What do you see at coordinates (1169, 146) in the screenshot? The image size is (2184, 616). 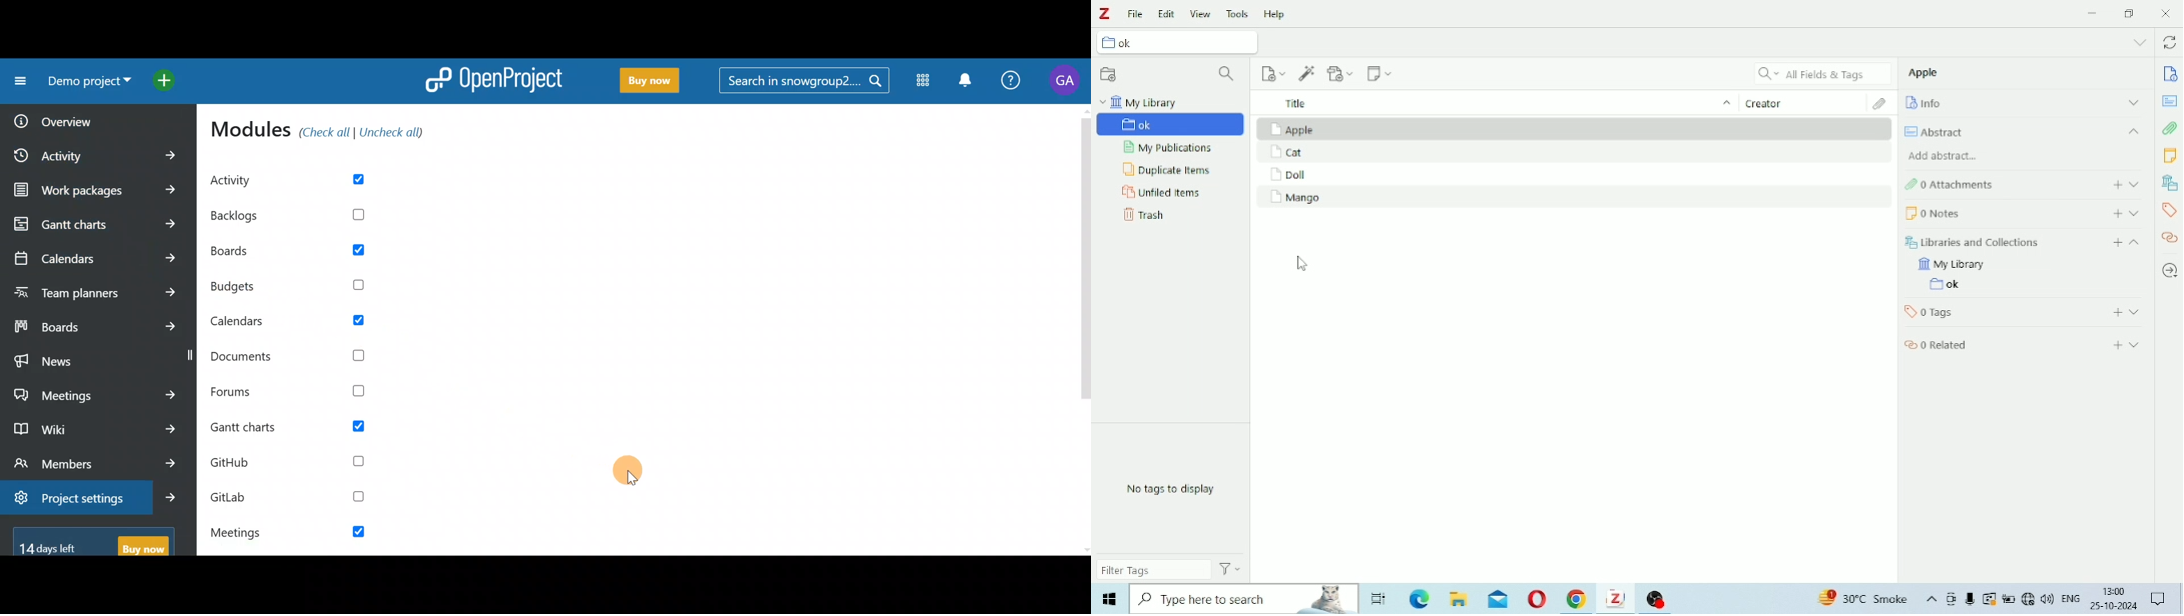 I see `My Publications` at bounding box center [1169, 146].